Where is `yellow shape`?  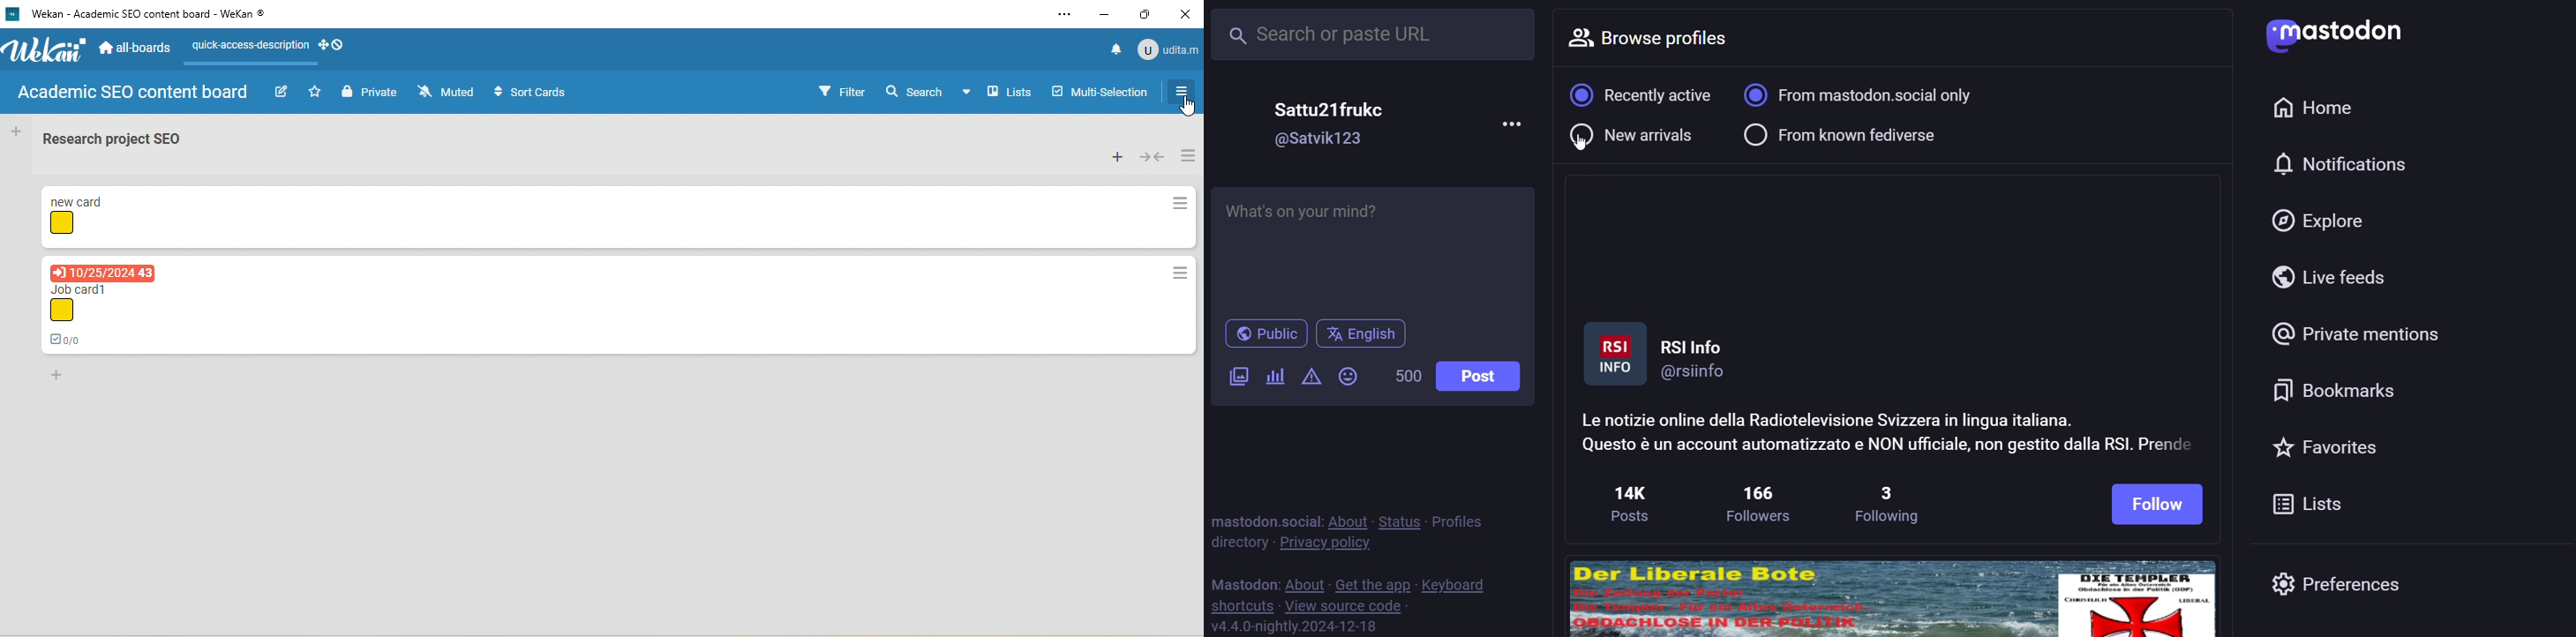 yellow shape is located at coordinates (64, 224).